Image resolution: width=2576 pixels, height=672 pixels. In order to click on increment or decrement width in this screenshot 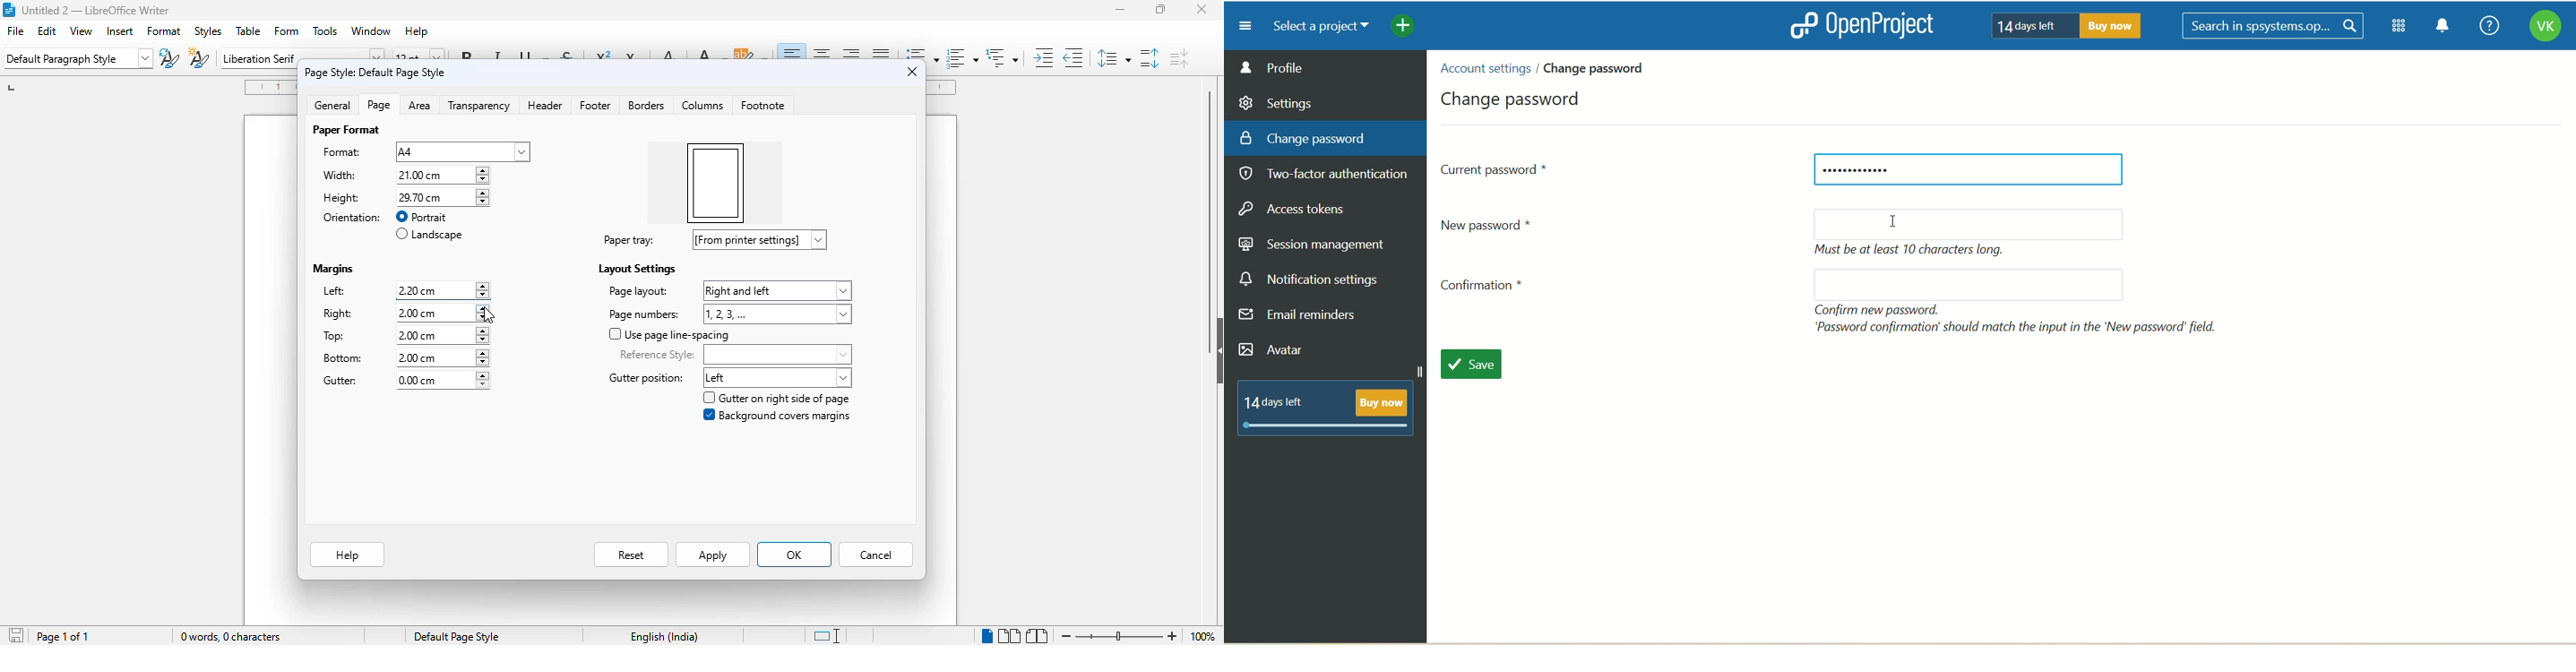, I will do `click(483, 198)`.